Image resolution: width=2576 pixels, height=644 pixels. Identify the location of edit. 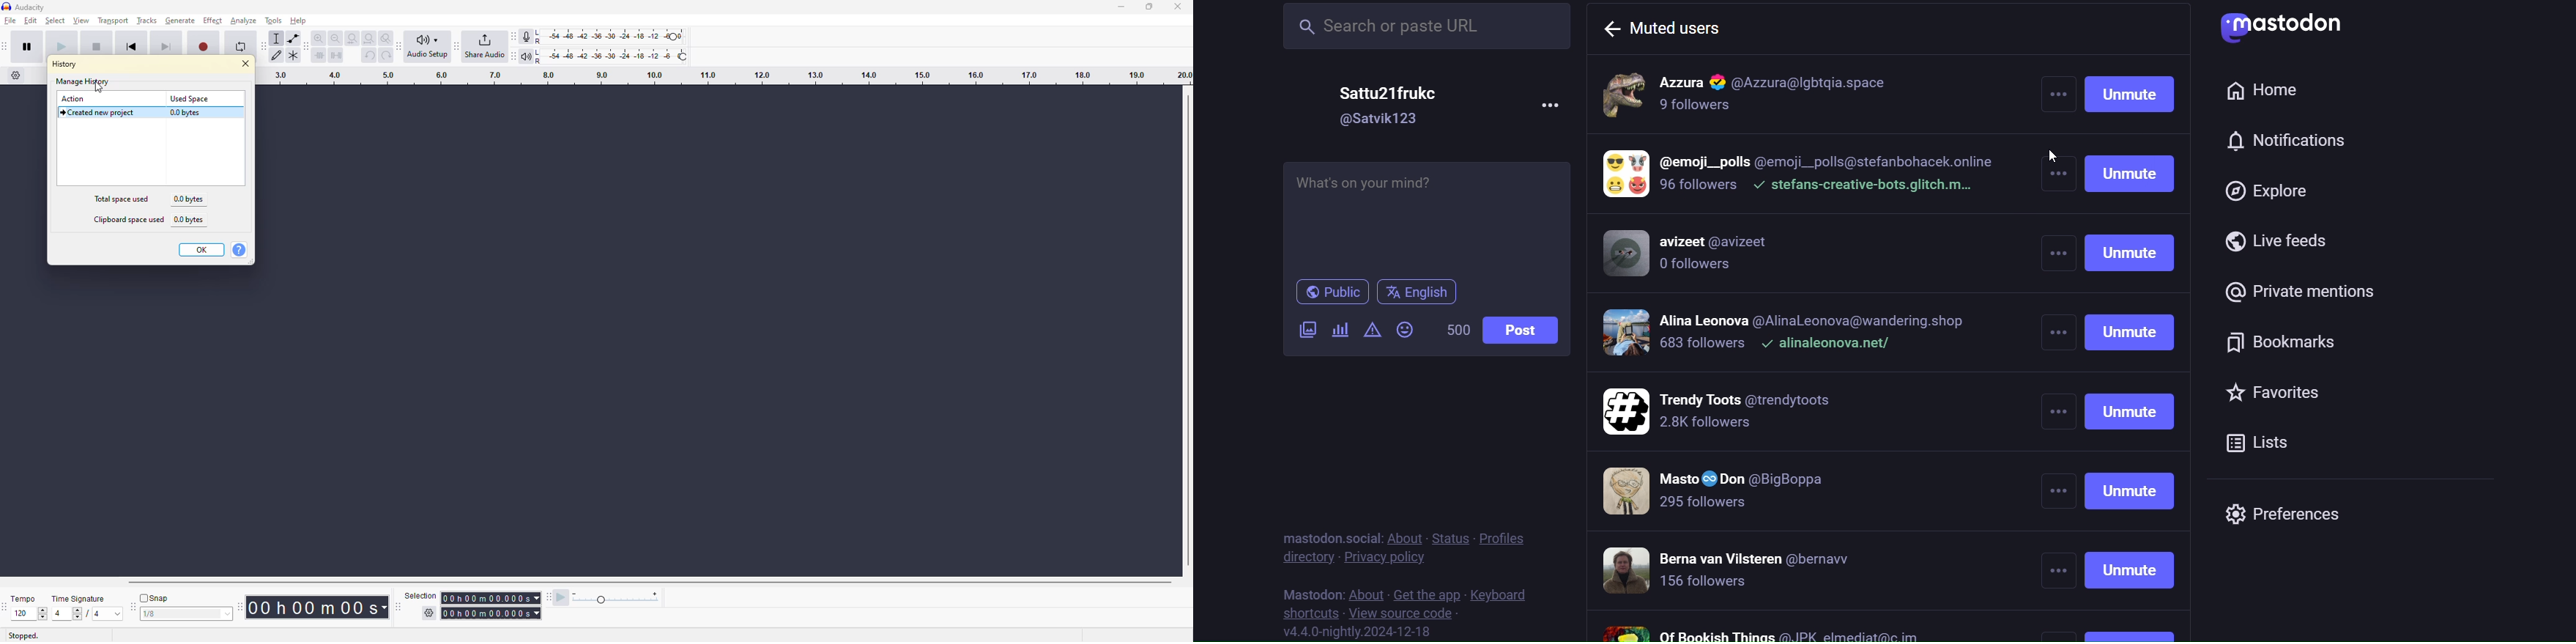
(32, 22).